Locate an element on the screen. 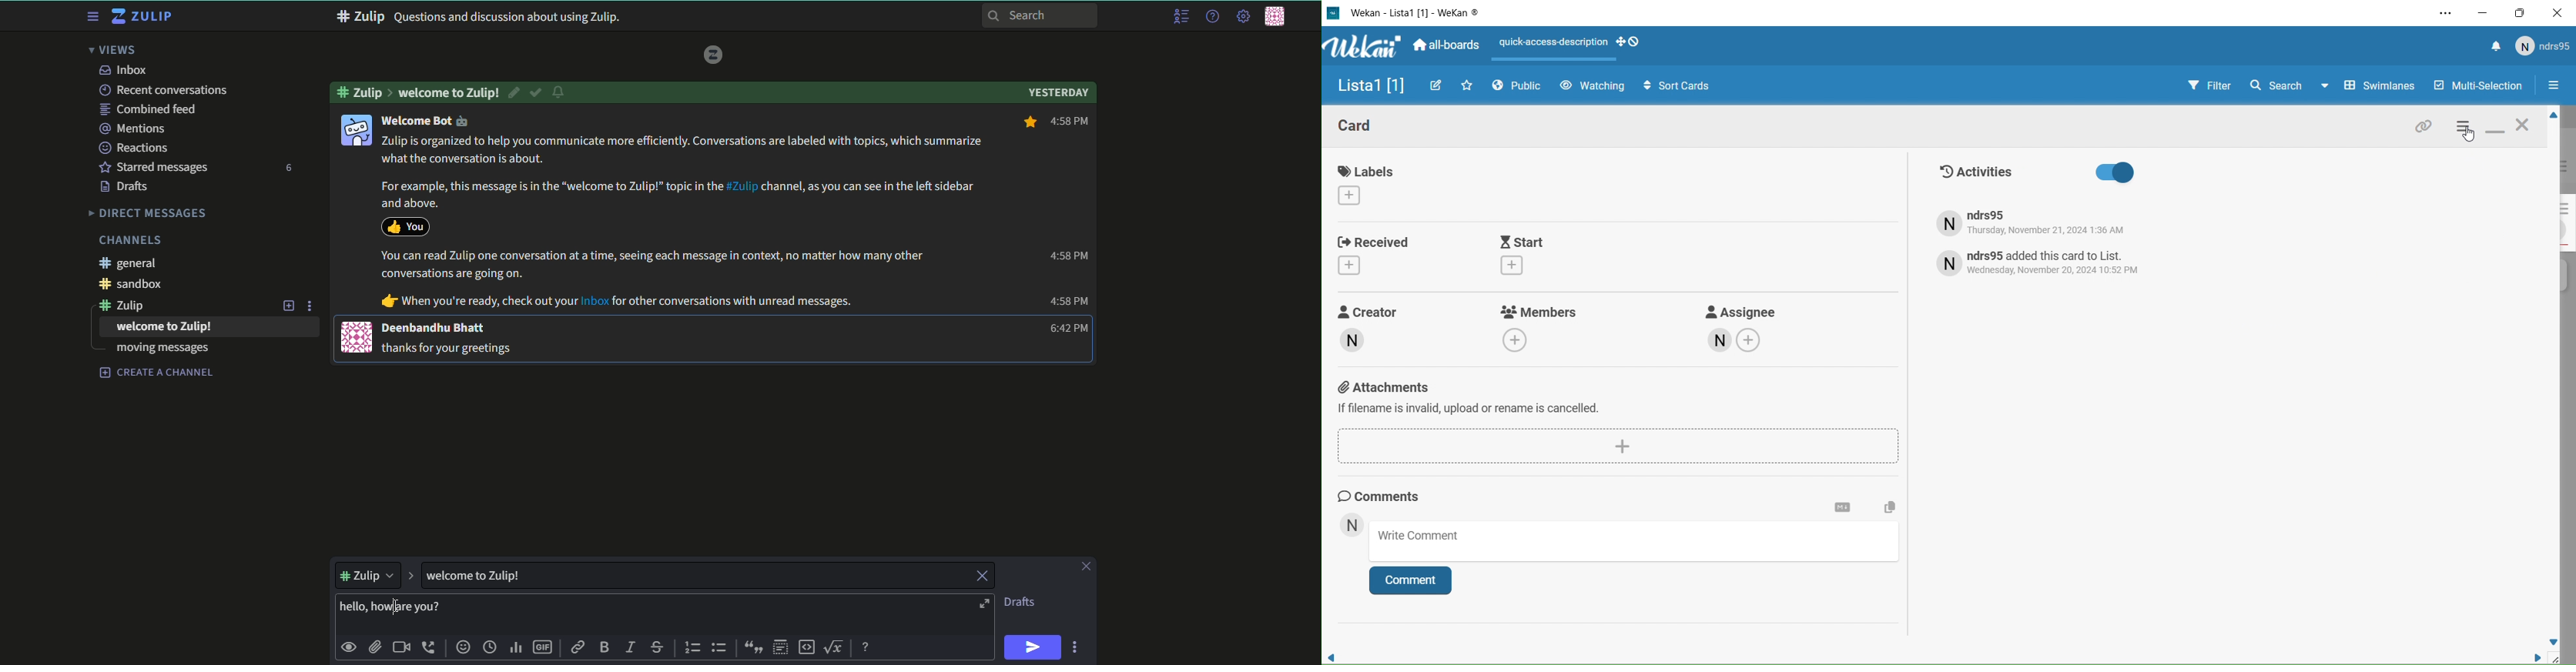 This screenshot has height=672, width=2576. inbox is located at coordinates (122, 70).